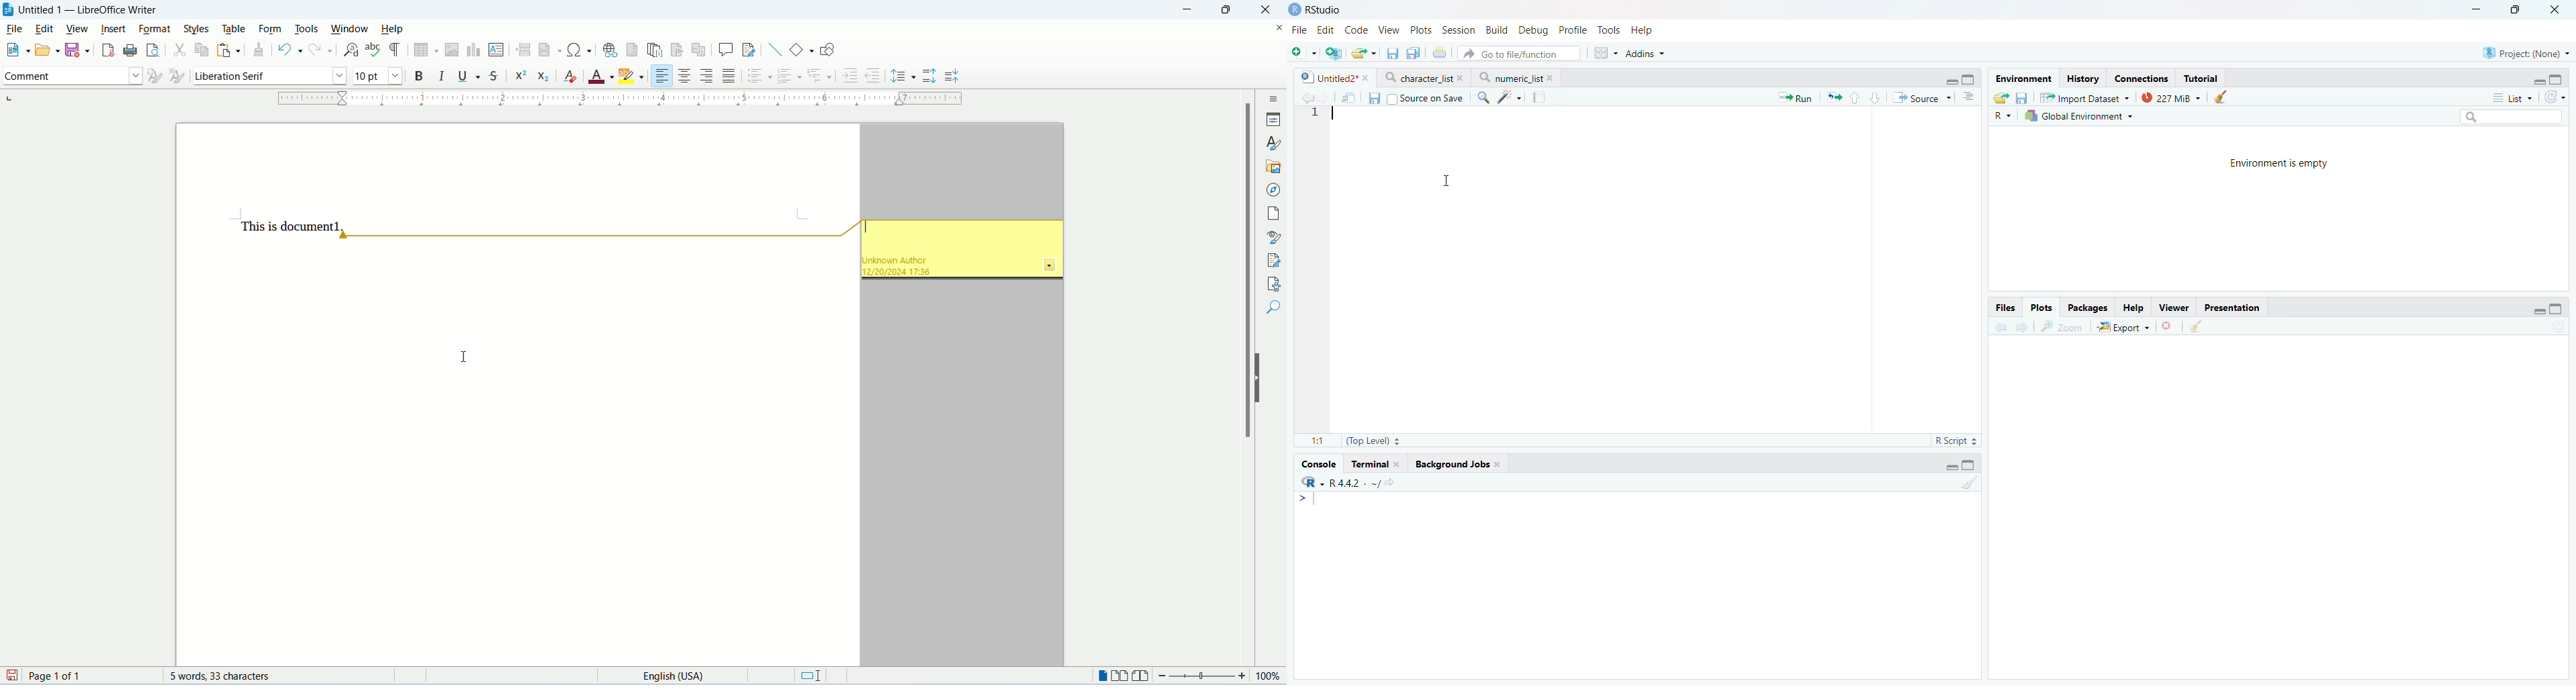  Describe the element at coordinates (290, 52) in the screenshot. I see `undo` at that location.